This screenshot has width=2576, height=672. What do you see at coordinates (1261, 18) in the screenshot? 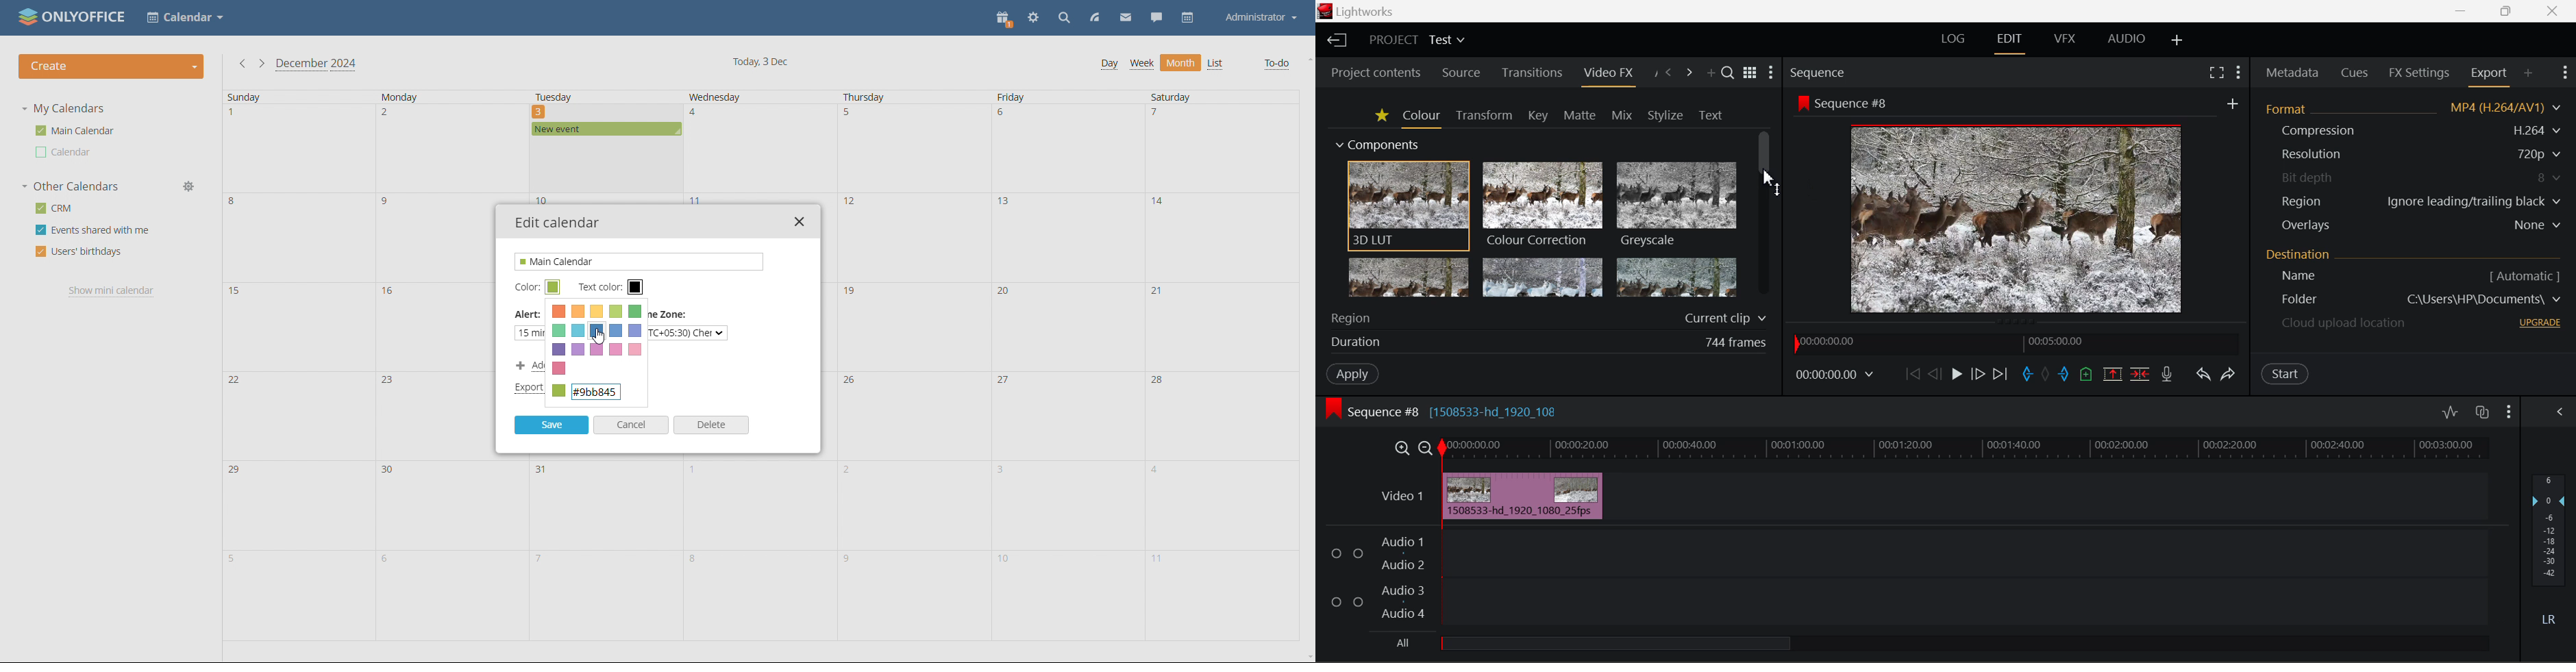
I see `account` at bounding box center [1261, 18].